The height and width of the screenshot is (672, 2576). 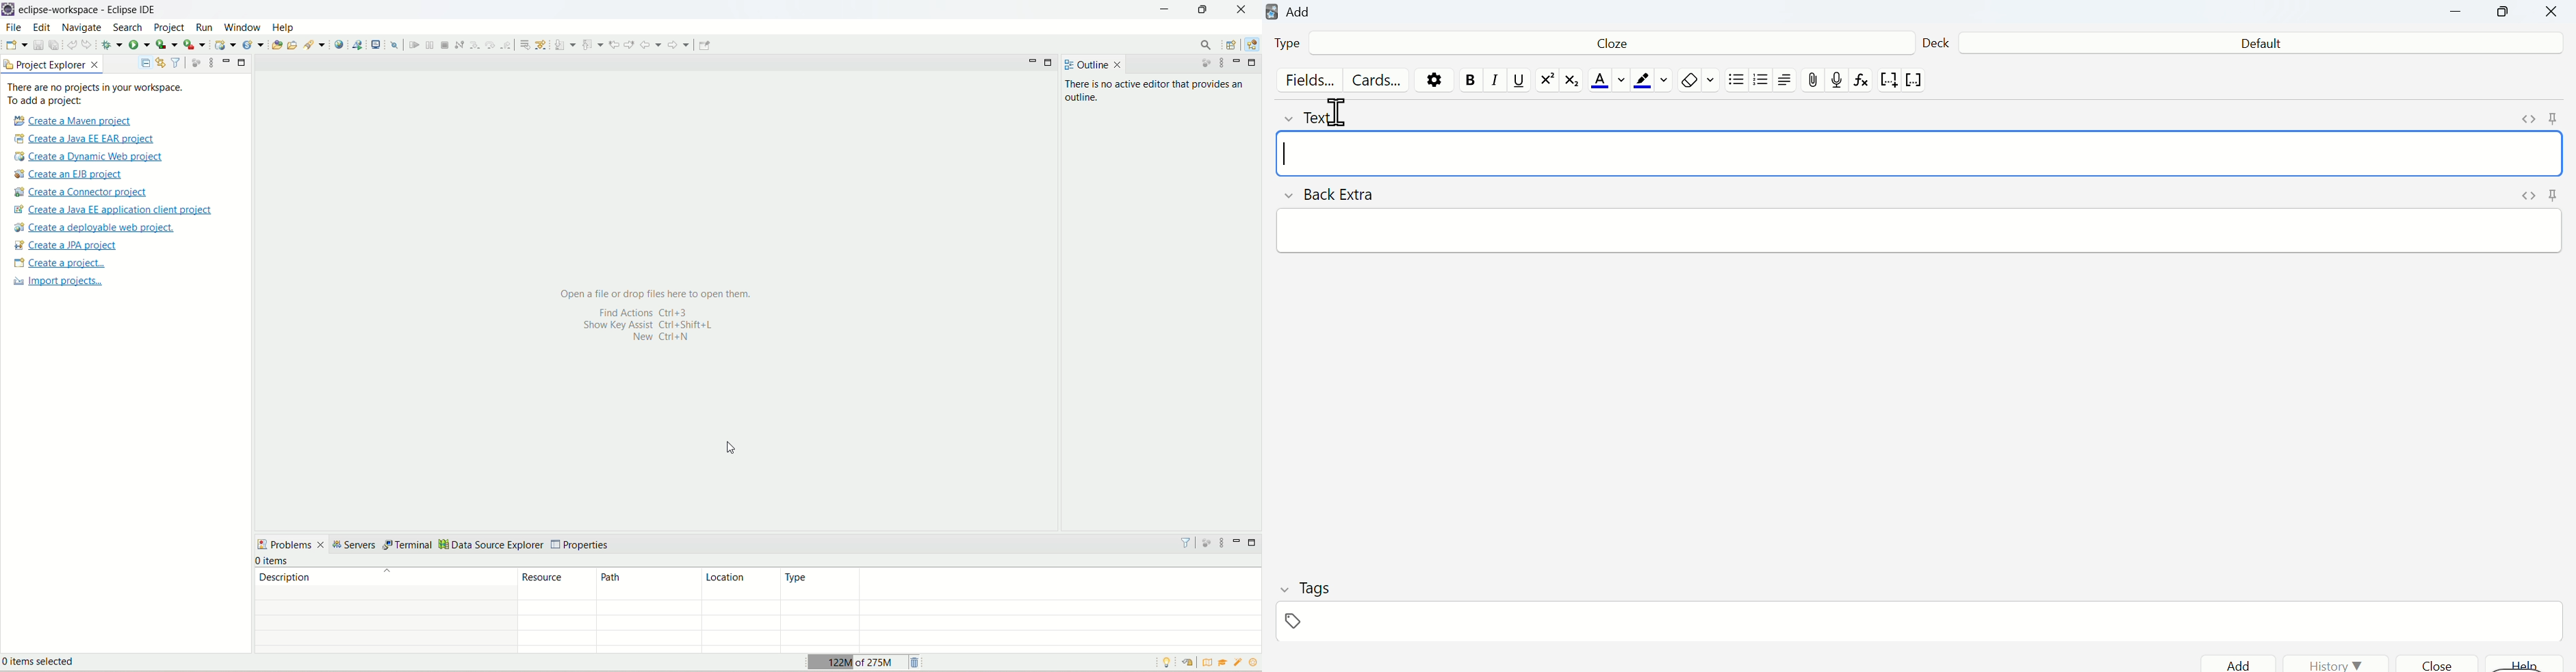 What do you see at coordinates (1306, 81) in the screenshot?
I see `Fields` at bounding box center [1306, 81].